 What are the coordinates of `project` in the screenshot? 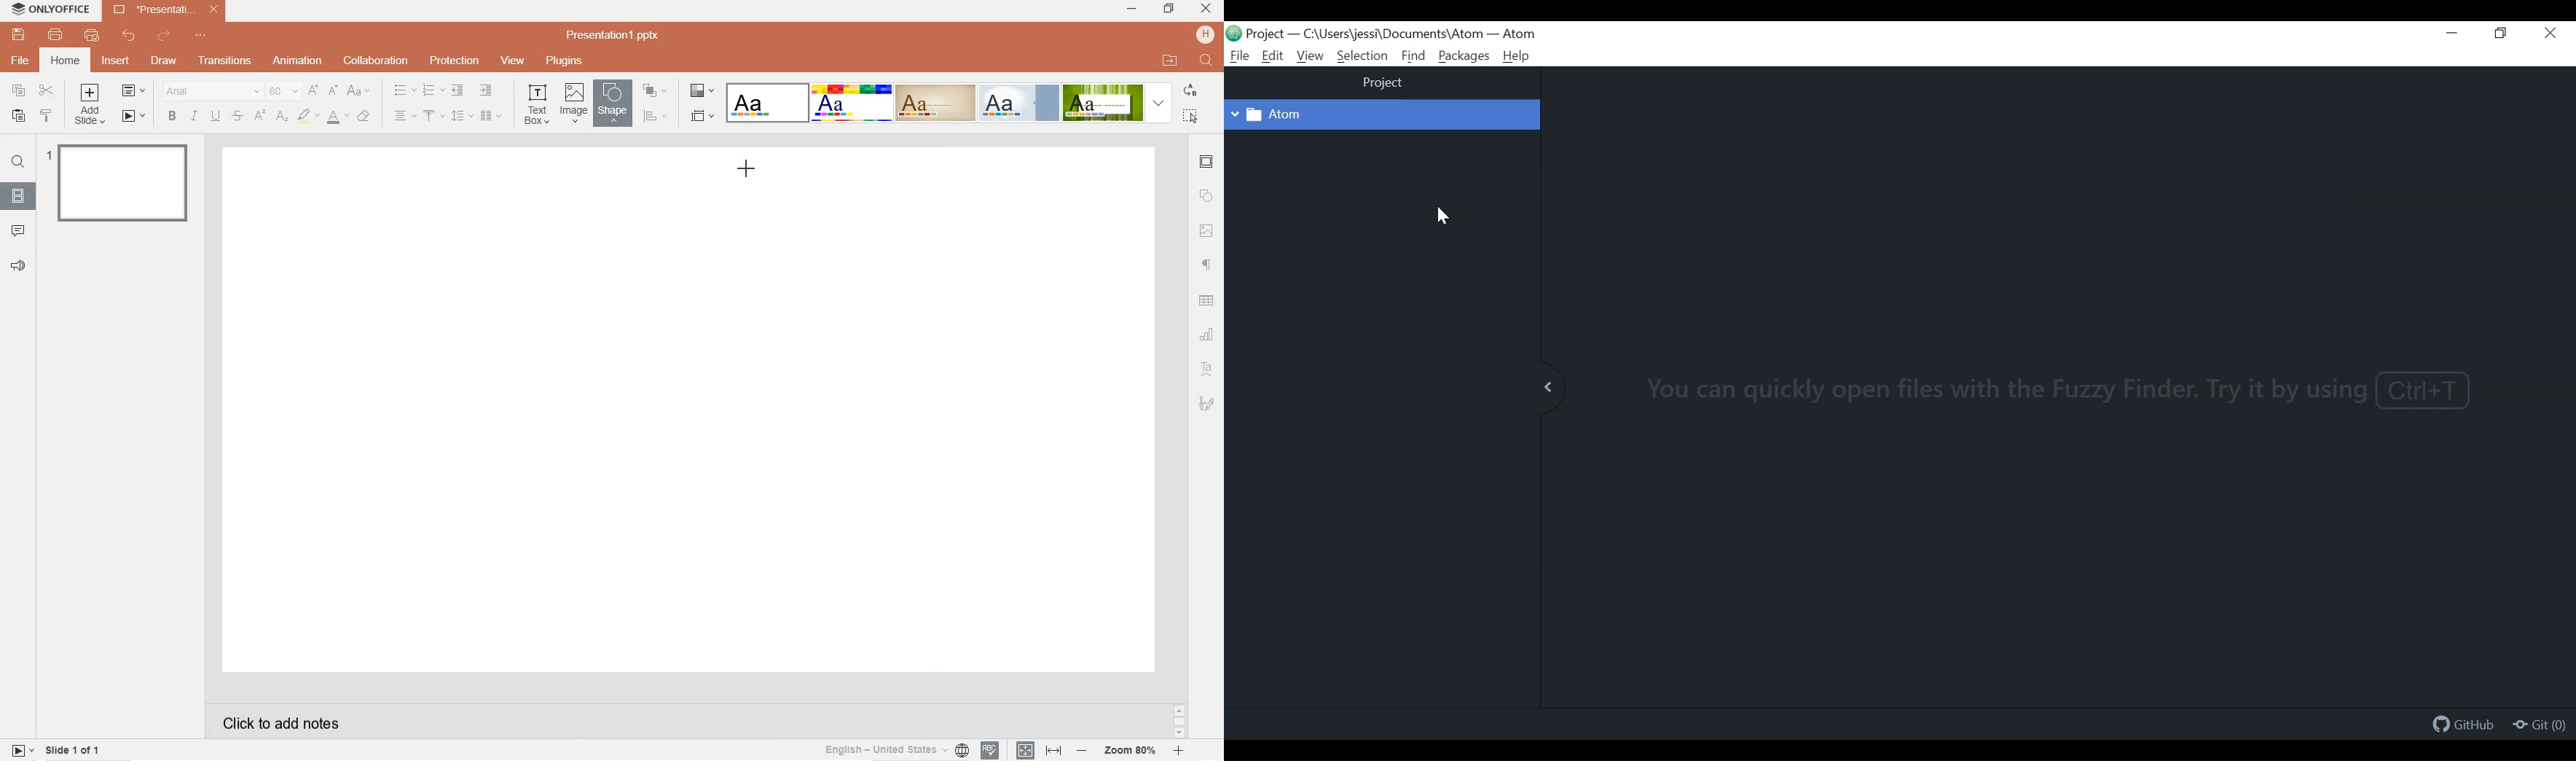 It's located at (1384, 84).